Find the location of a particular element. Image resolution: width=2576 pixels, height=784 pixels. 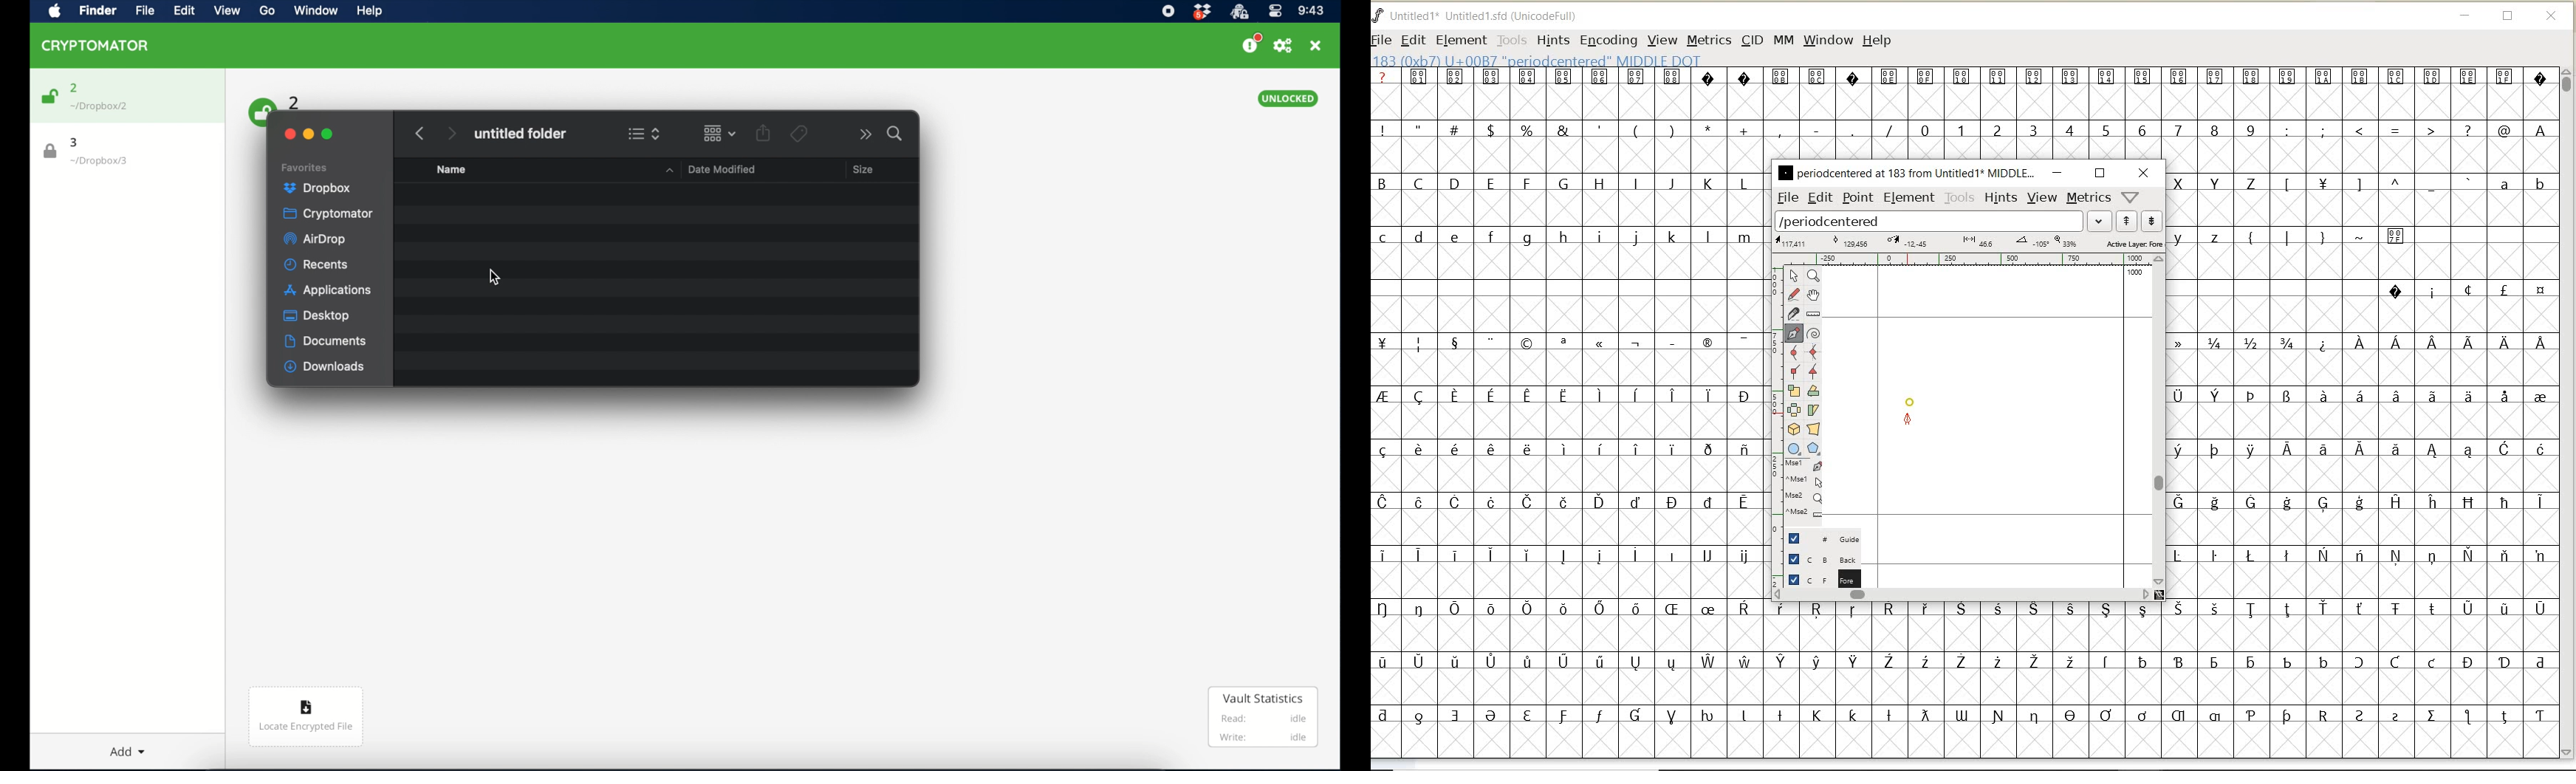

restore is located at coordinates (2100, 172).